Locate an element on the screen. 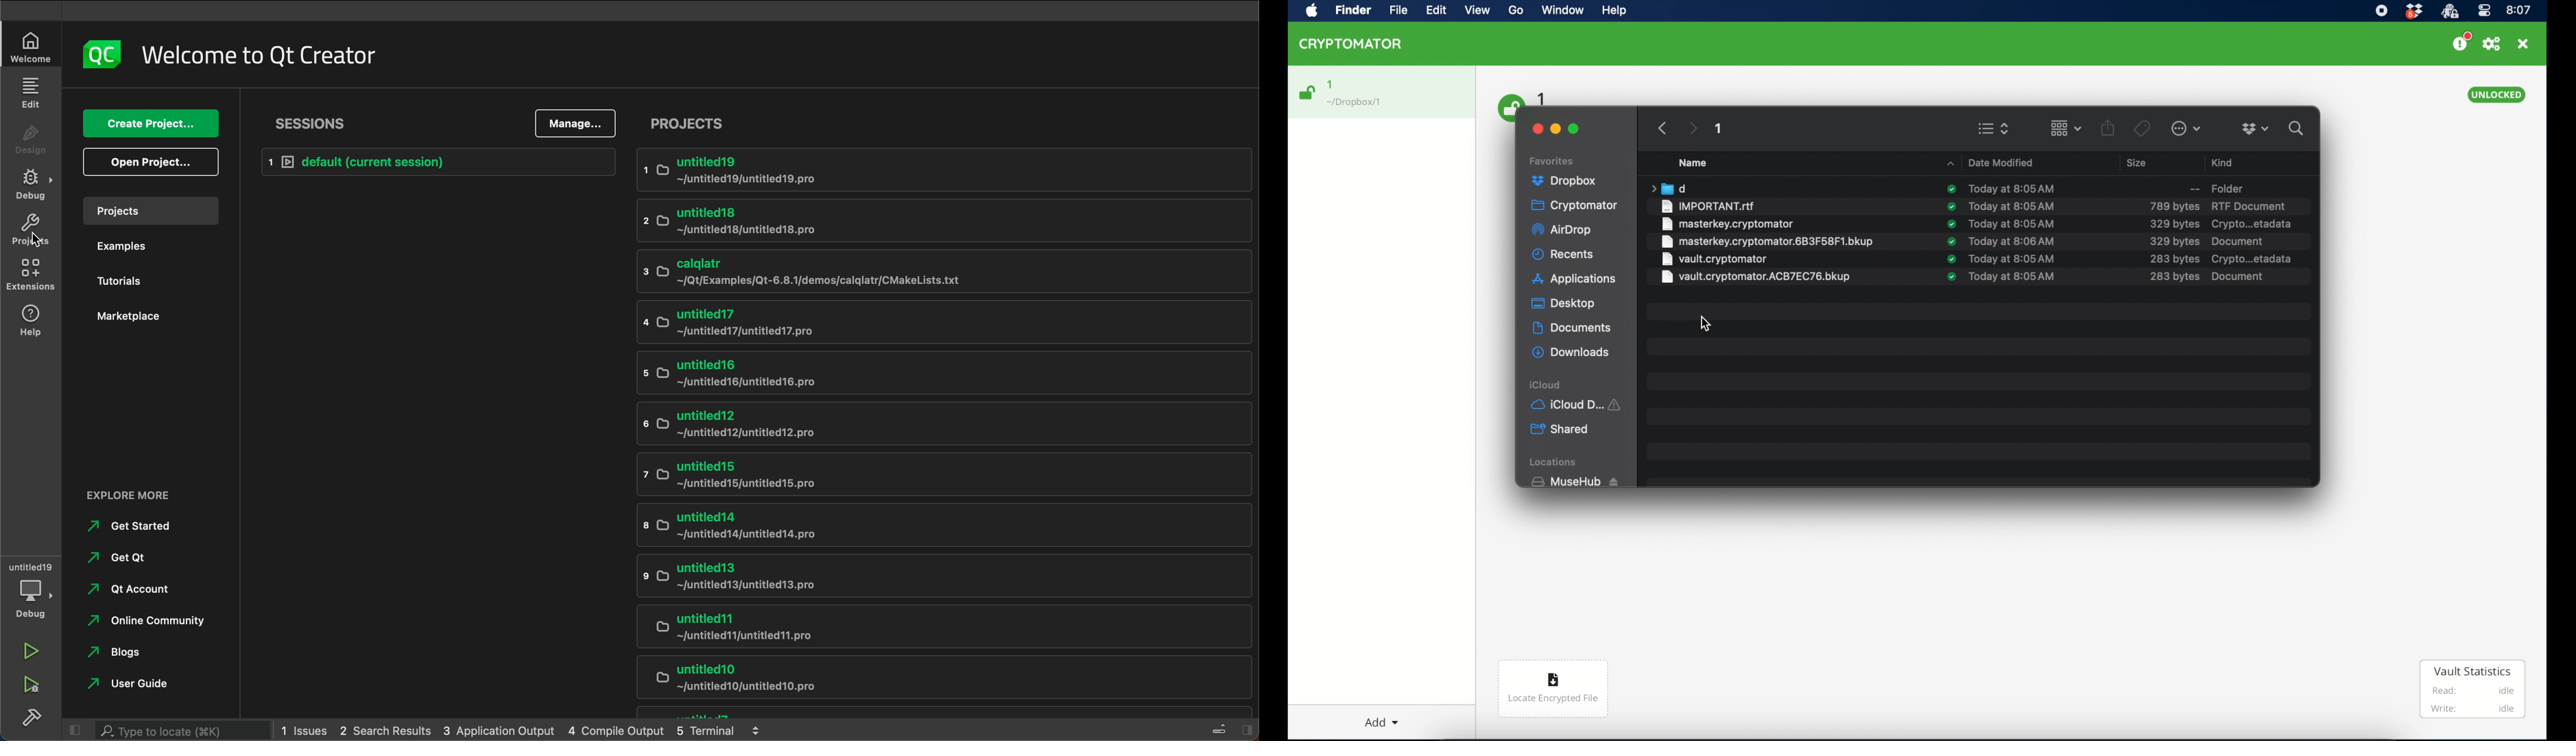 This screenshot has height=756, width=2576. debug is located at coordinates (34, 185).